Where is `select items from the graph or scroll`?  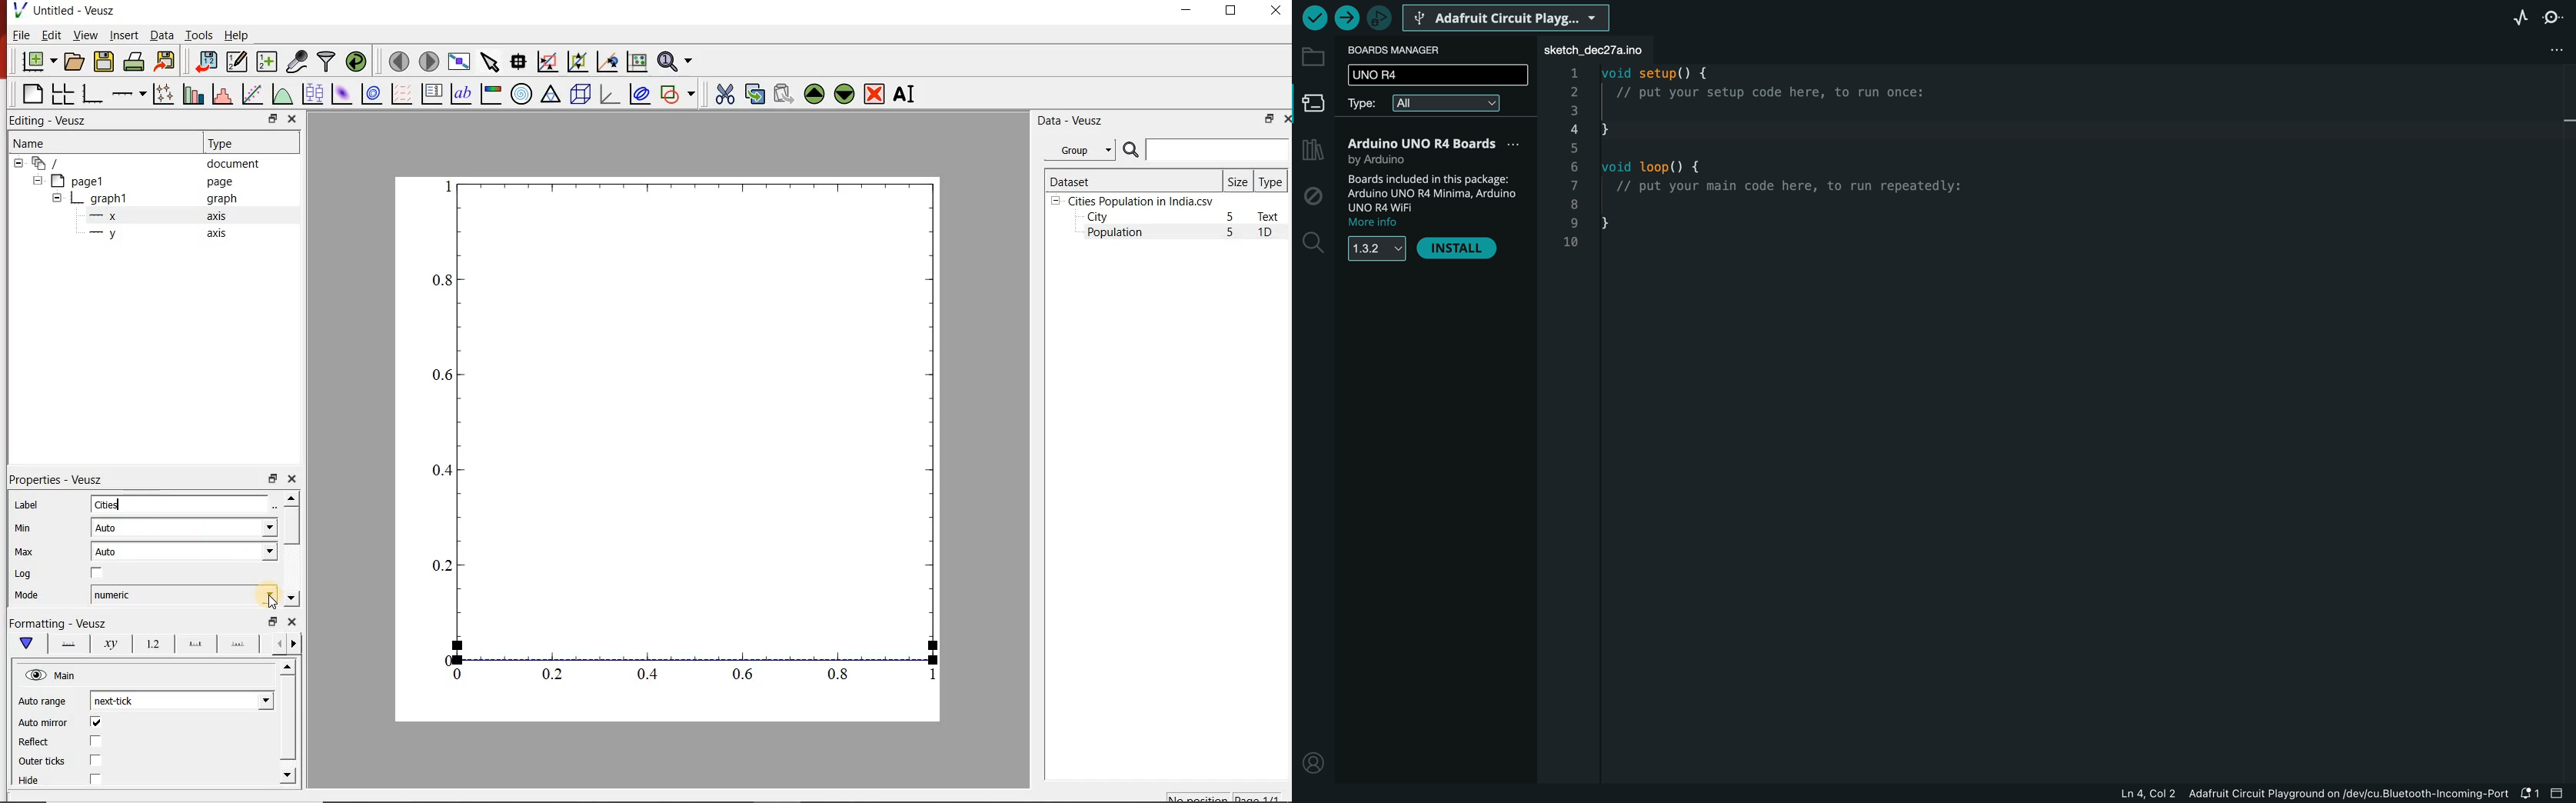
select items from the graph or scroll is located at coordinates (489, 61).